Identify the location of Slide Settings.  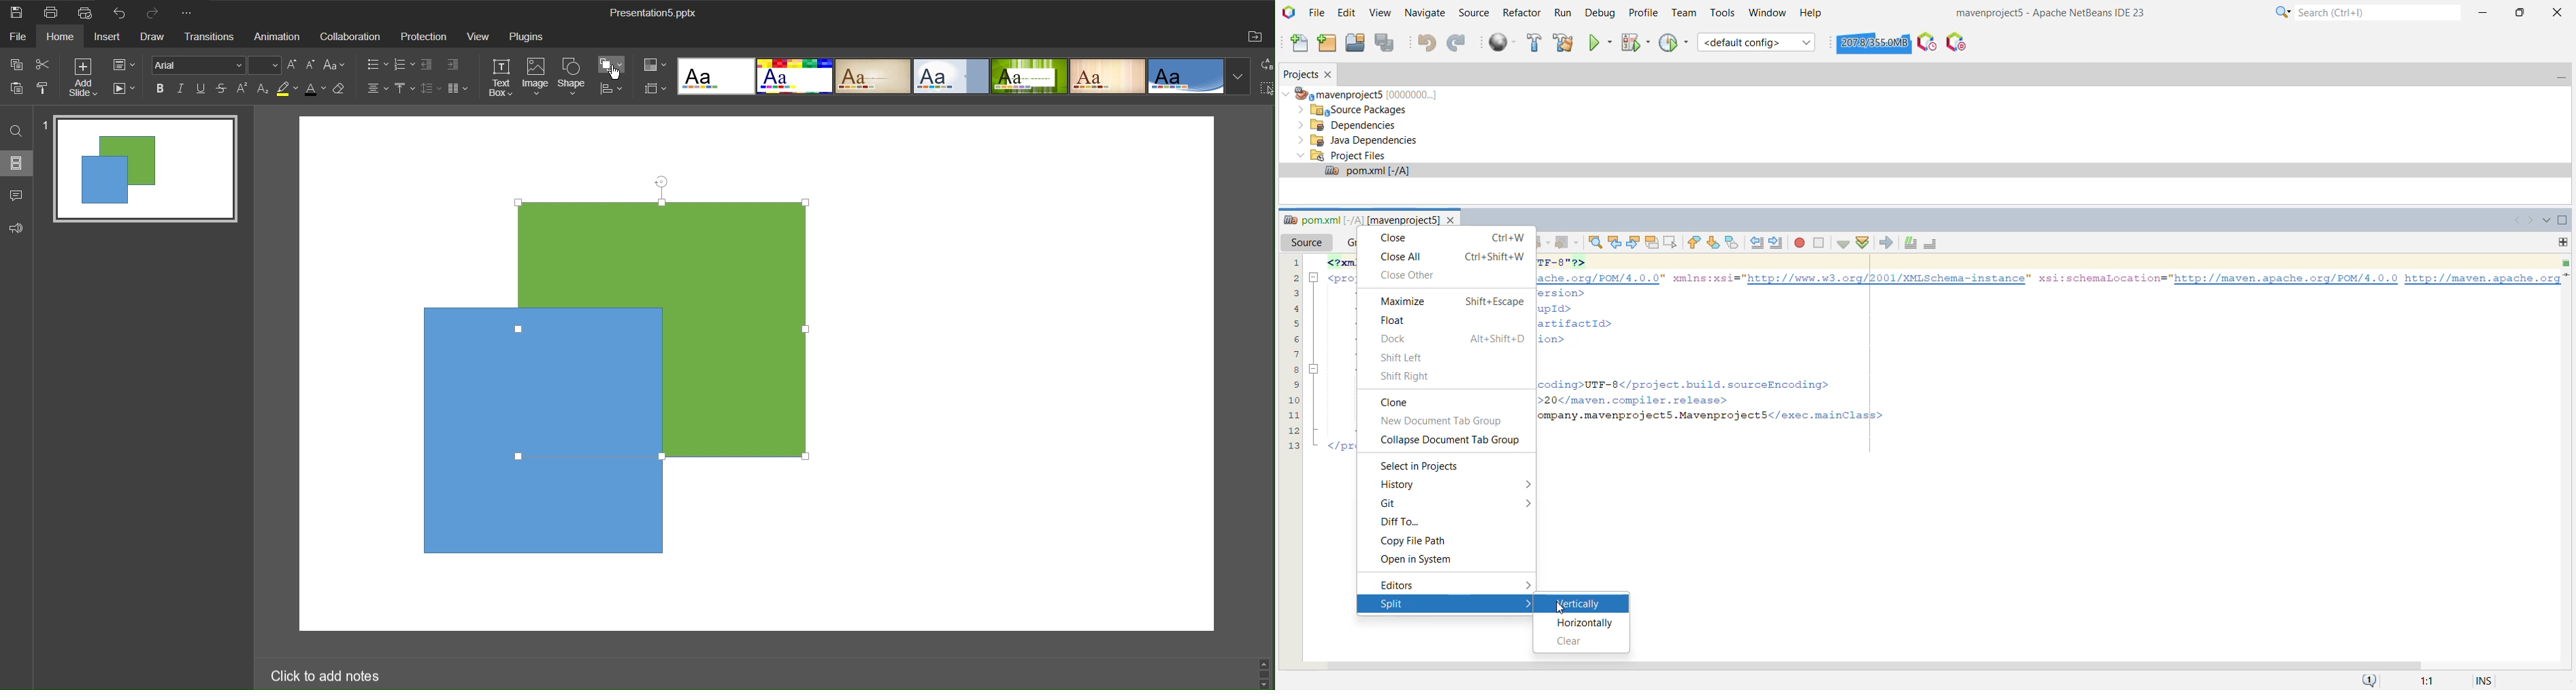
(123, 66).